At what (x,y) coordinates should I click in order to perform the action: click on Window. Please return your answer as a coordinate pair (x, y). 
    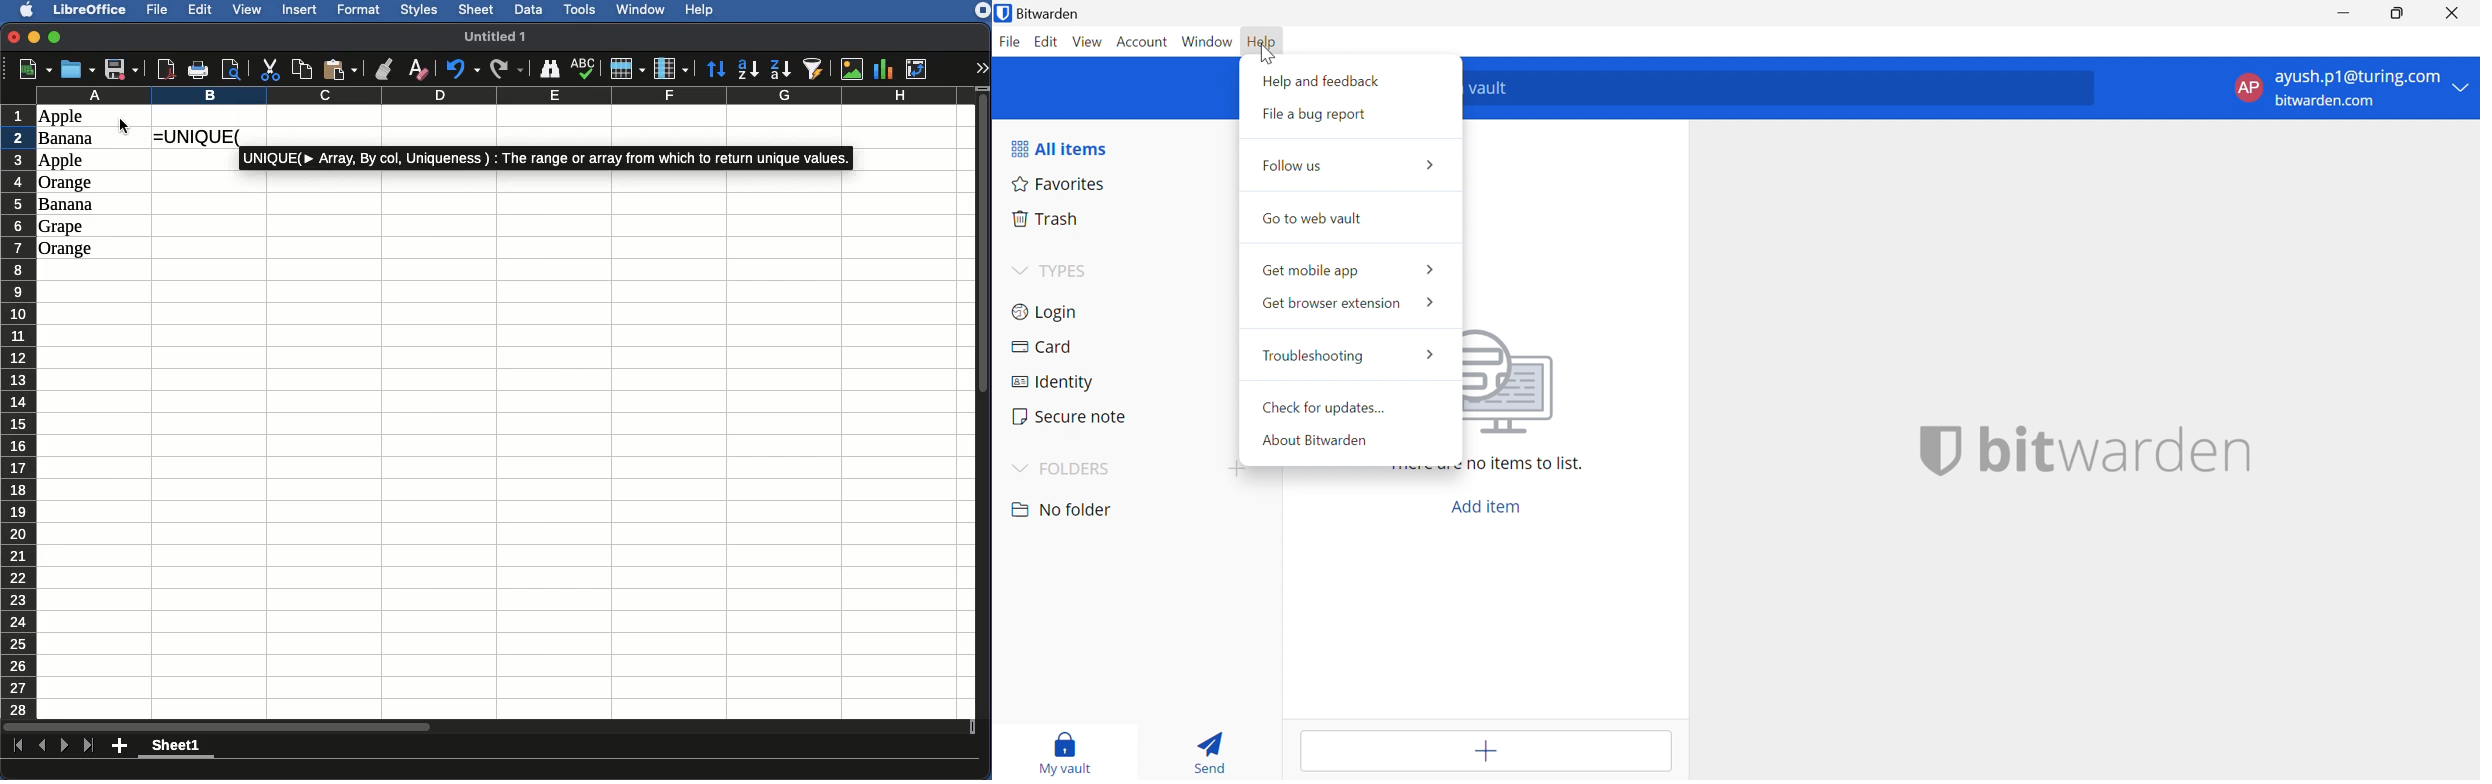
    Looking at the image, I should click on (1208, 43).